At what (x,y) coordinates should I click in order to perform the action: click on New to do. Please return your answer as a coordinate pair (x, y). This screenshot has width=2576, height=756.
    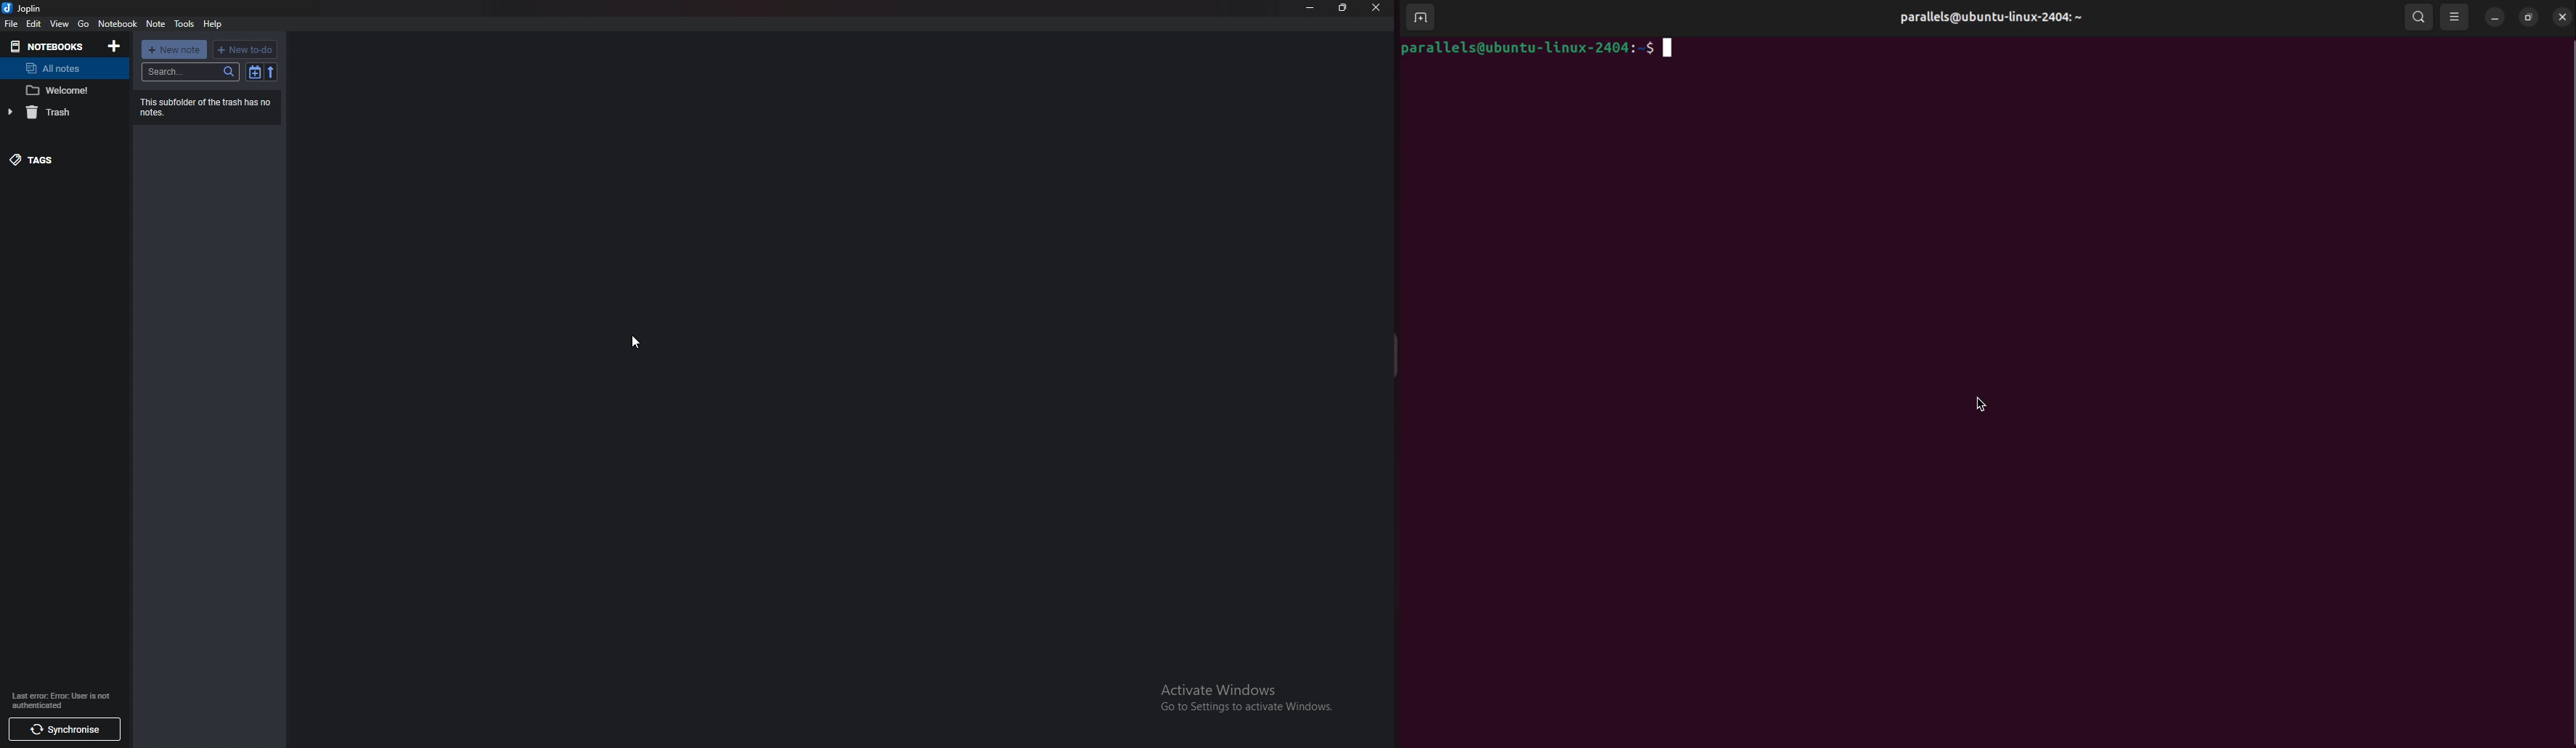
    Looking at the image, I should click on (244, 49).